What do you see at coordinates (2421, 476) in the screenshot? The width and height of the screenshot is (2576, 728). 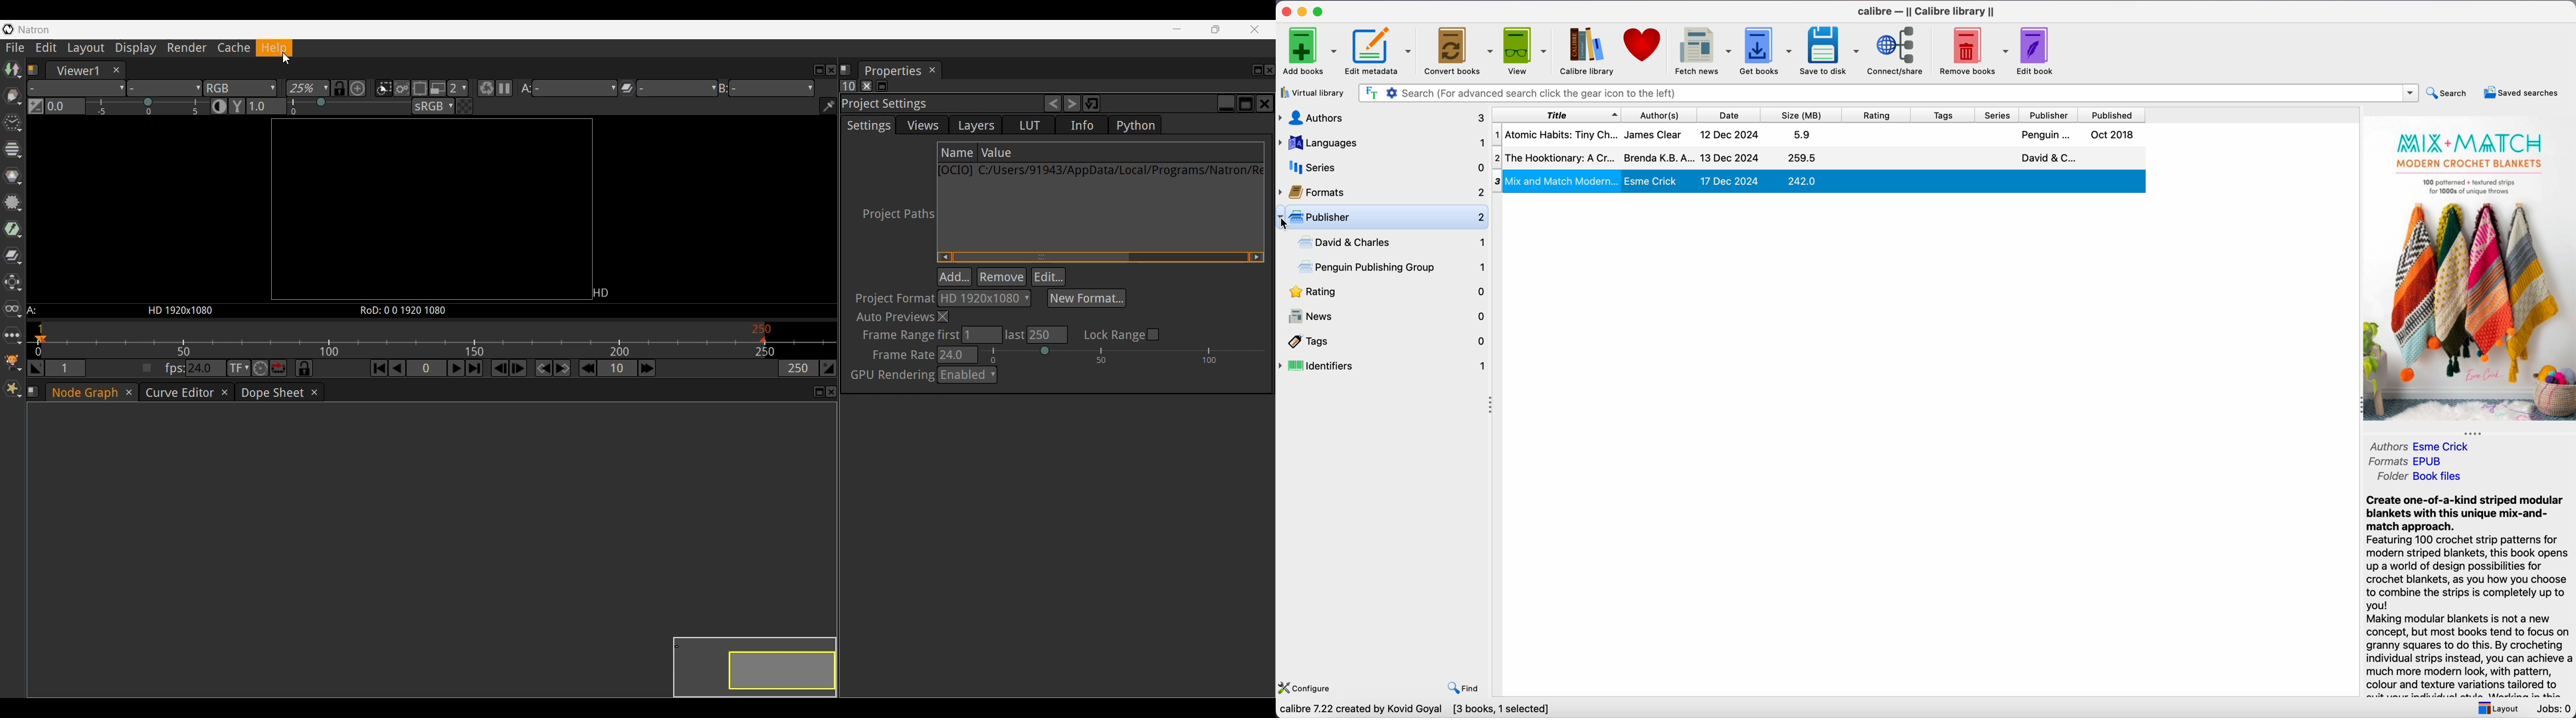 I see `folder Book files` at bounding box center [2421, 476].